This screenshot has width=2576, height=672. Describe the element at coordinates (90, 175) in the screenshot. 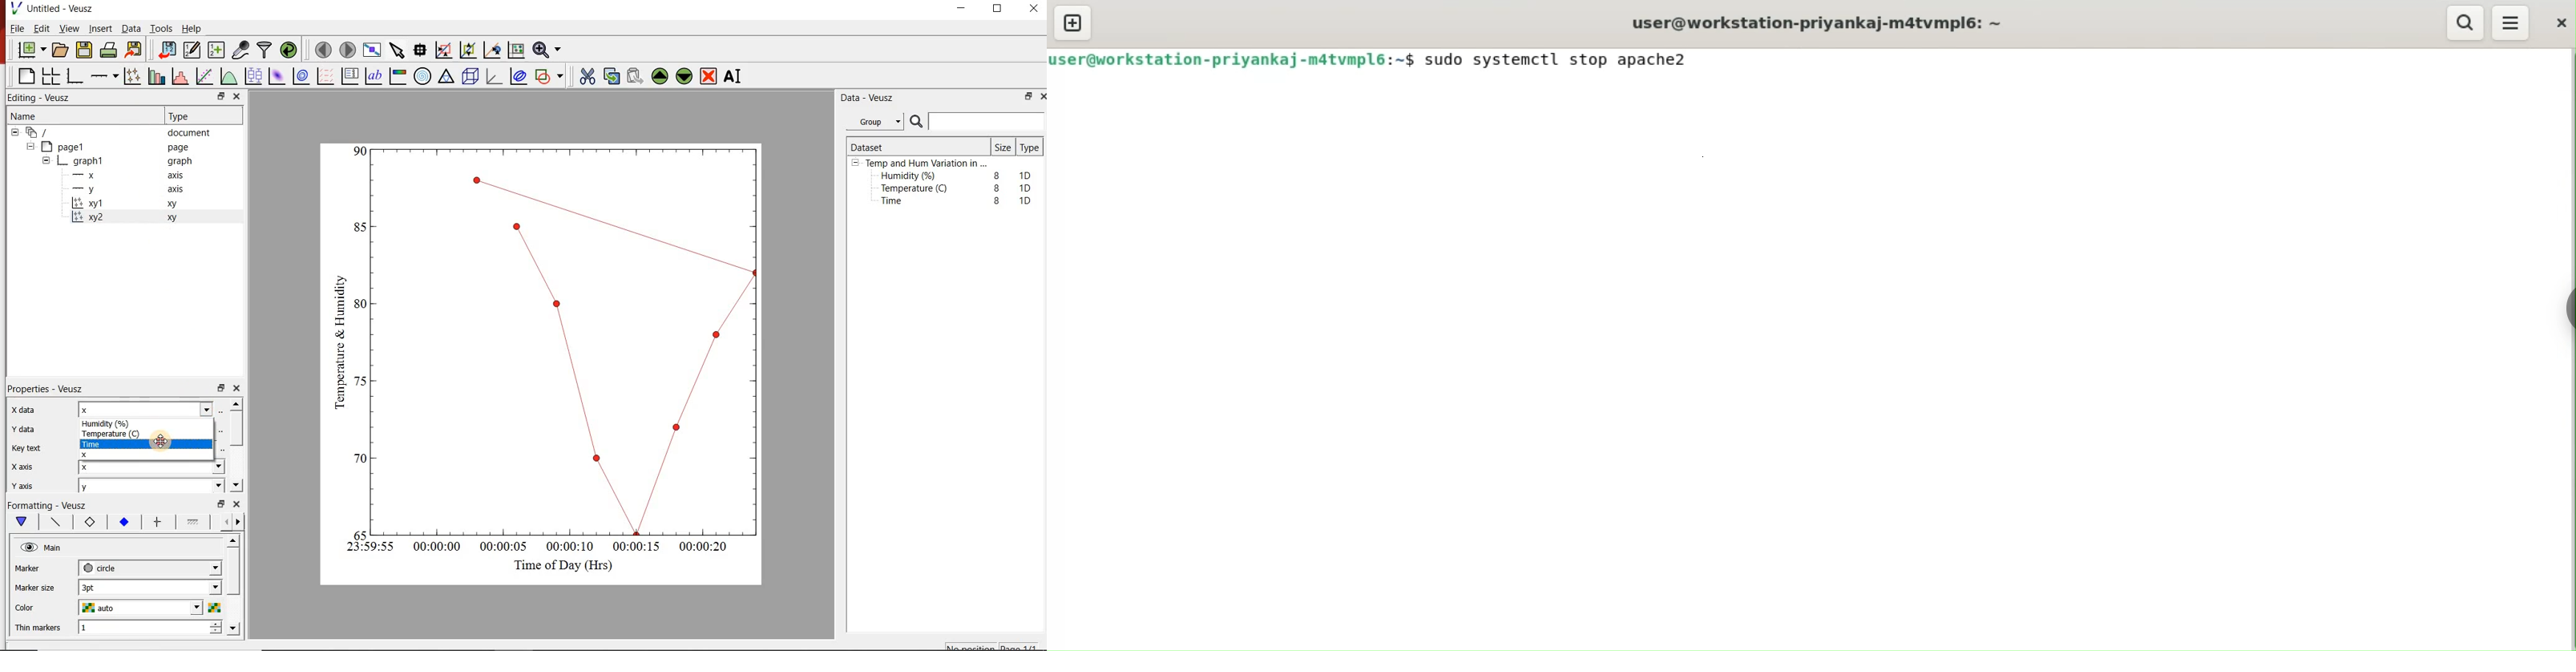

I see `x` at that location.